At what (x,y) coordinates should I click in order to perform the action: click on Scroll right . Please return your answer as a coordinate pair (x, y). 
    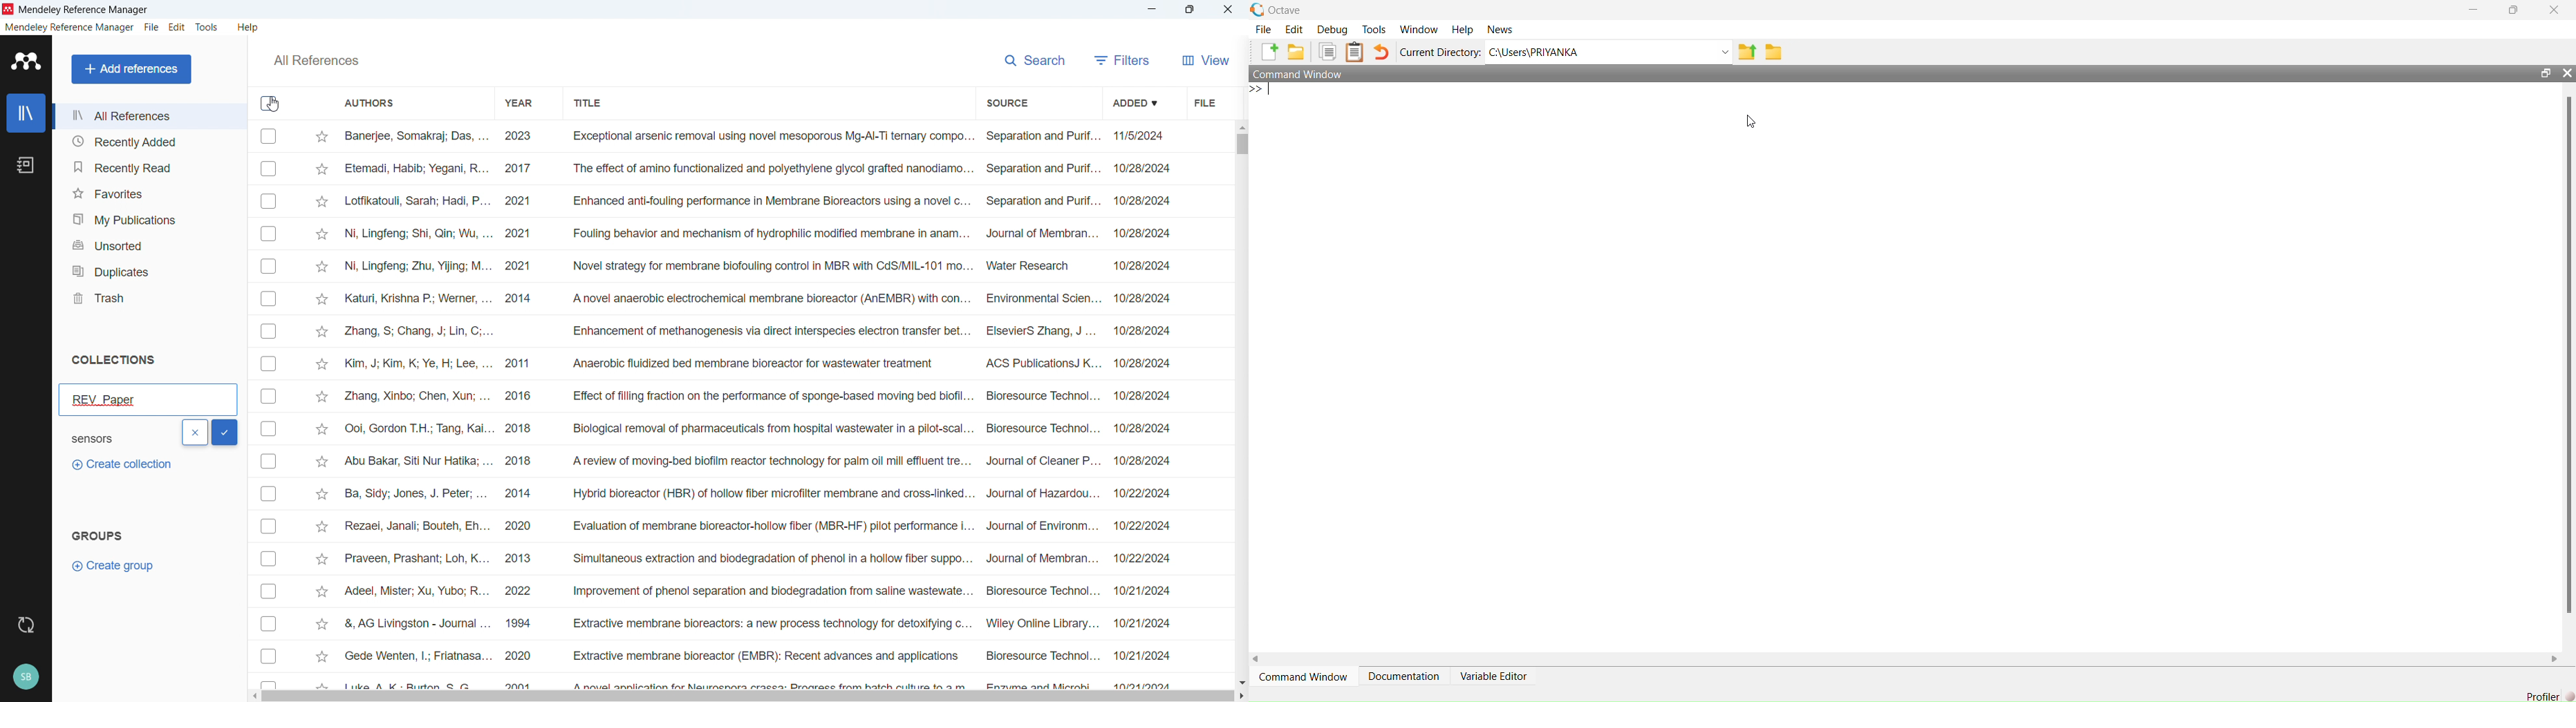
    Looking at the image, I should click on (1241, 697).